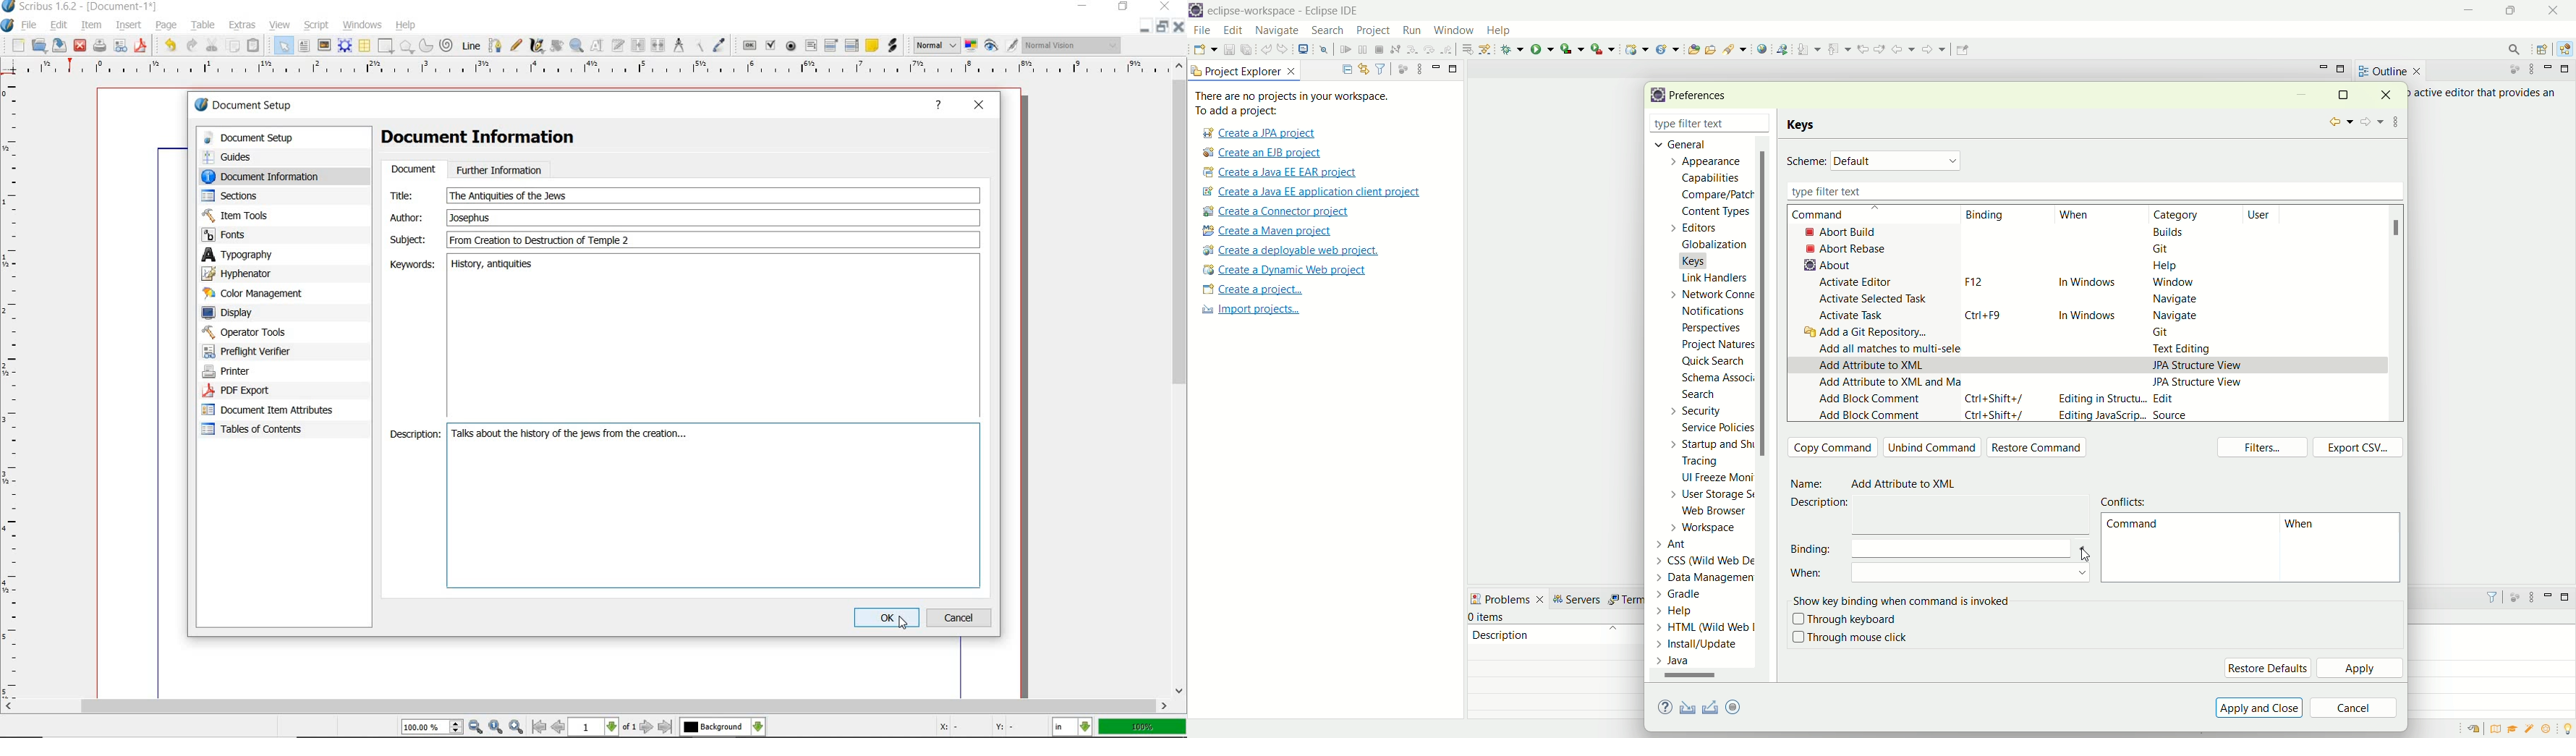  What do you see at coordinates (40, 45) in the screenshot?
I see `open` at bounding box center [40, 45].